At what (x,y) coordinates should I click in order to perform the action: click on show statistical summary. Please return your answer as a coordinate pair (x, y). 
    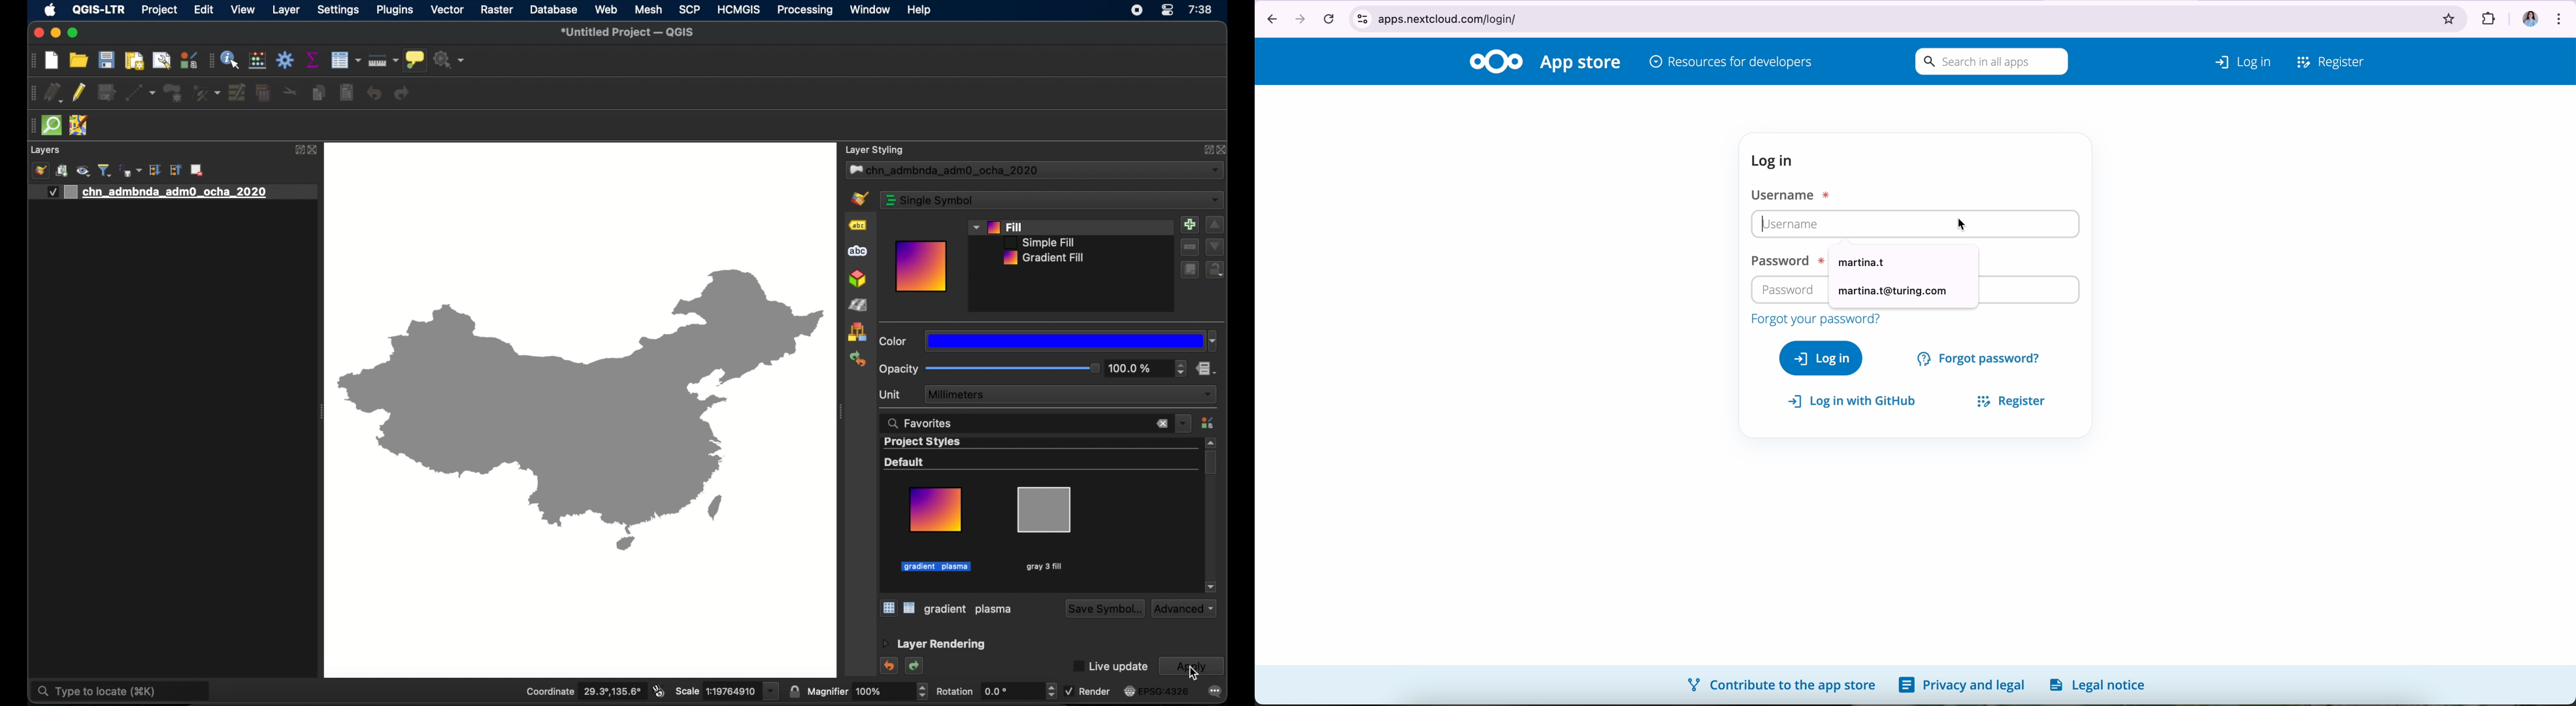
    Looking at the image, I should click on (314, 59).